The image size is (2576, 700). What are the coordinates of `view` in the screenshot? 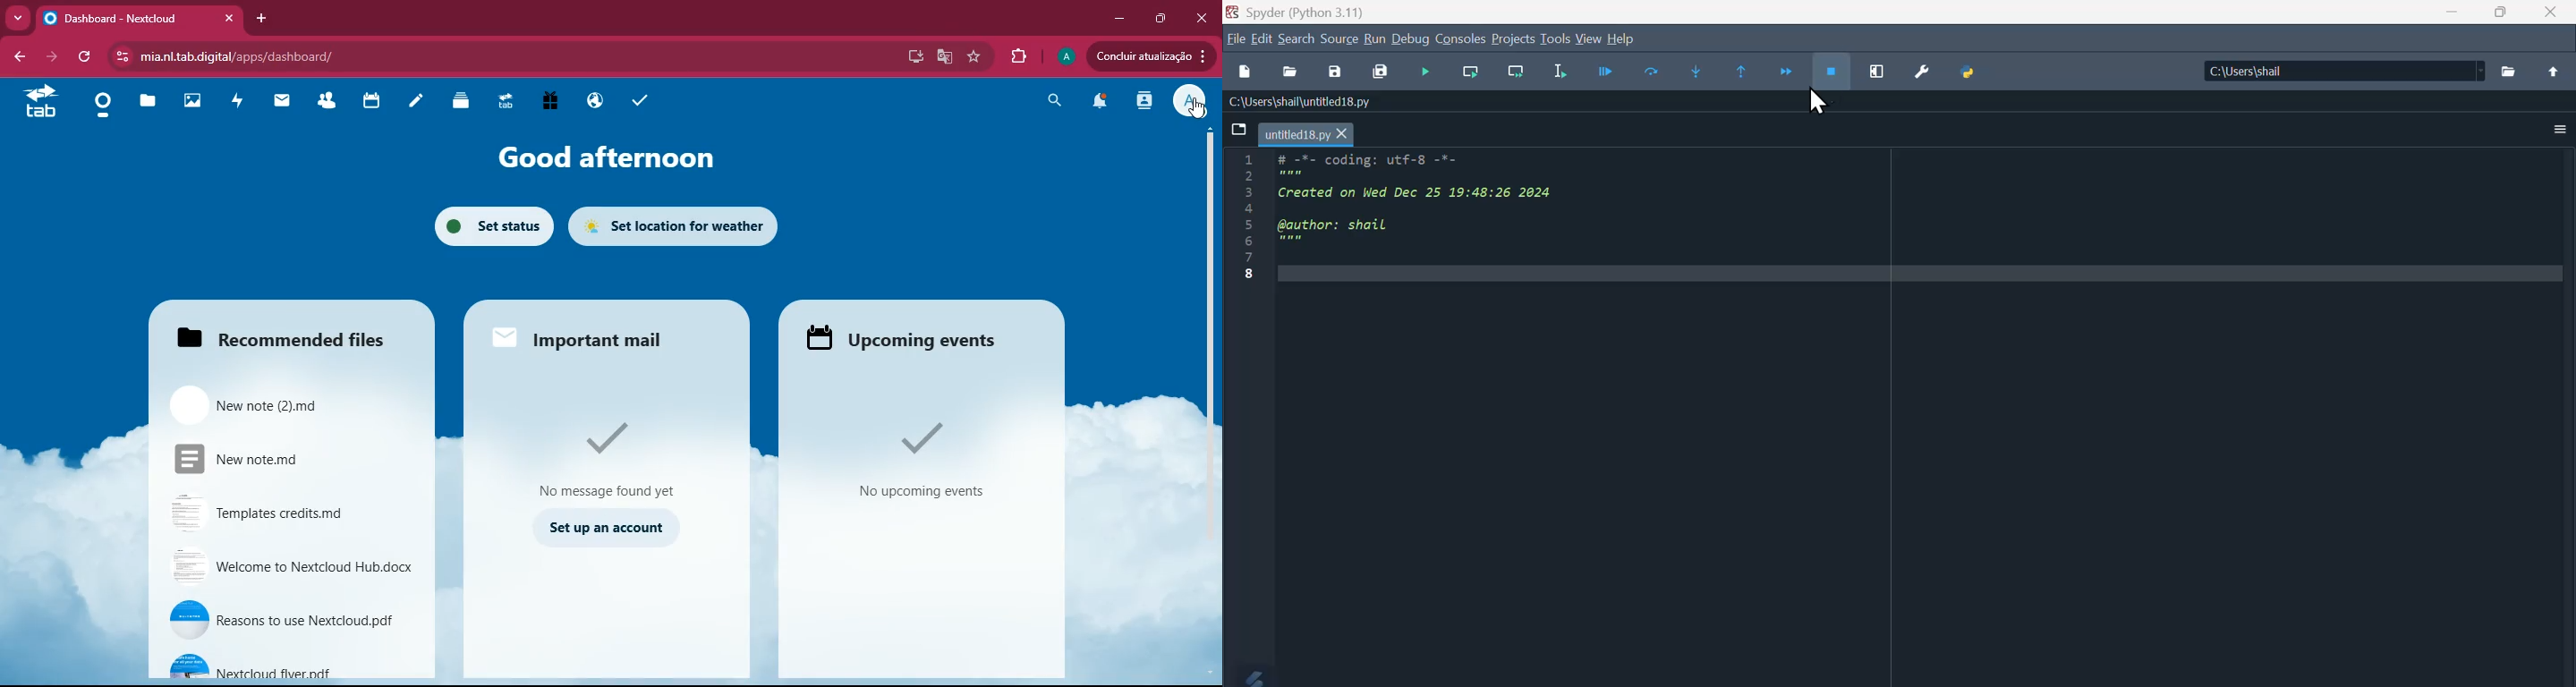 It's located at (1591, 37).